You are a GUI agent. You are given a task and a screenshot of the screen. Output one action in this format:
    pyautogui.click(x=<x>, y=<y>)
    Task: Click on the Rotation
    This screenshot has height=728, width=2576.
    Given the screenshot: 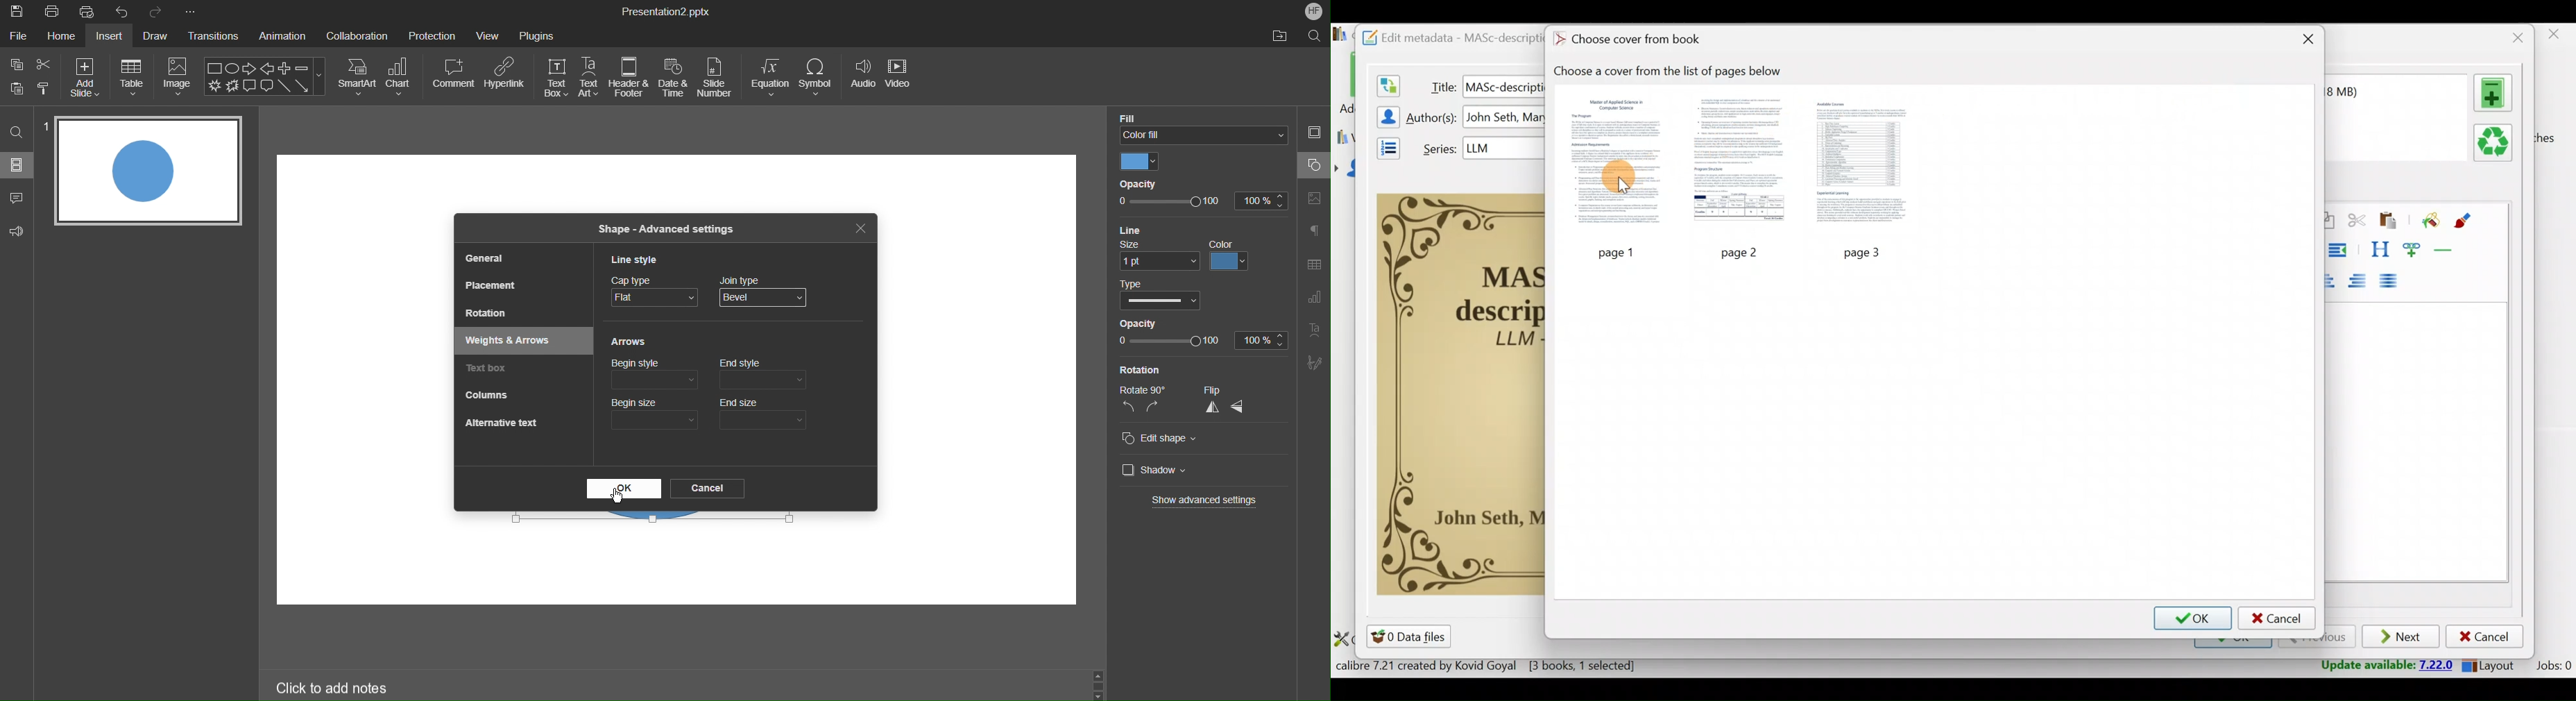 What is the action you would take?
    pyautogui.click(x=489, y=316)
    